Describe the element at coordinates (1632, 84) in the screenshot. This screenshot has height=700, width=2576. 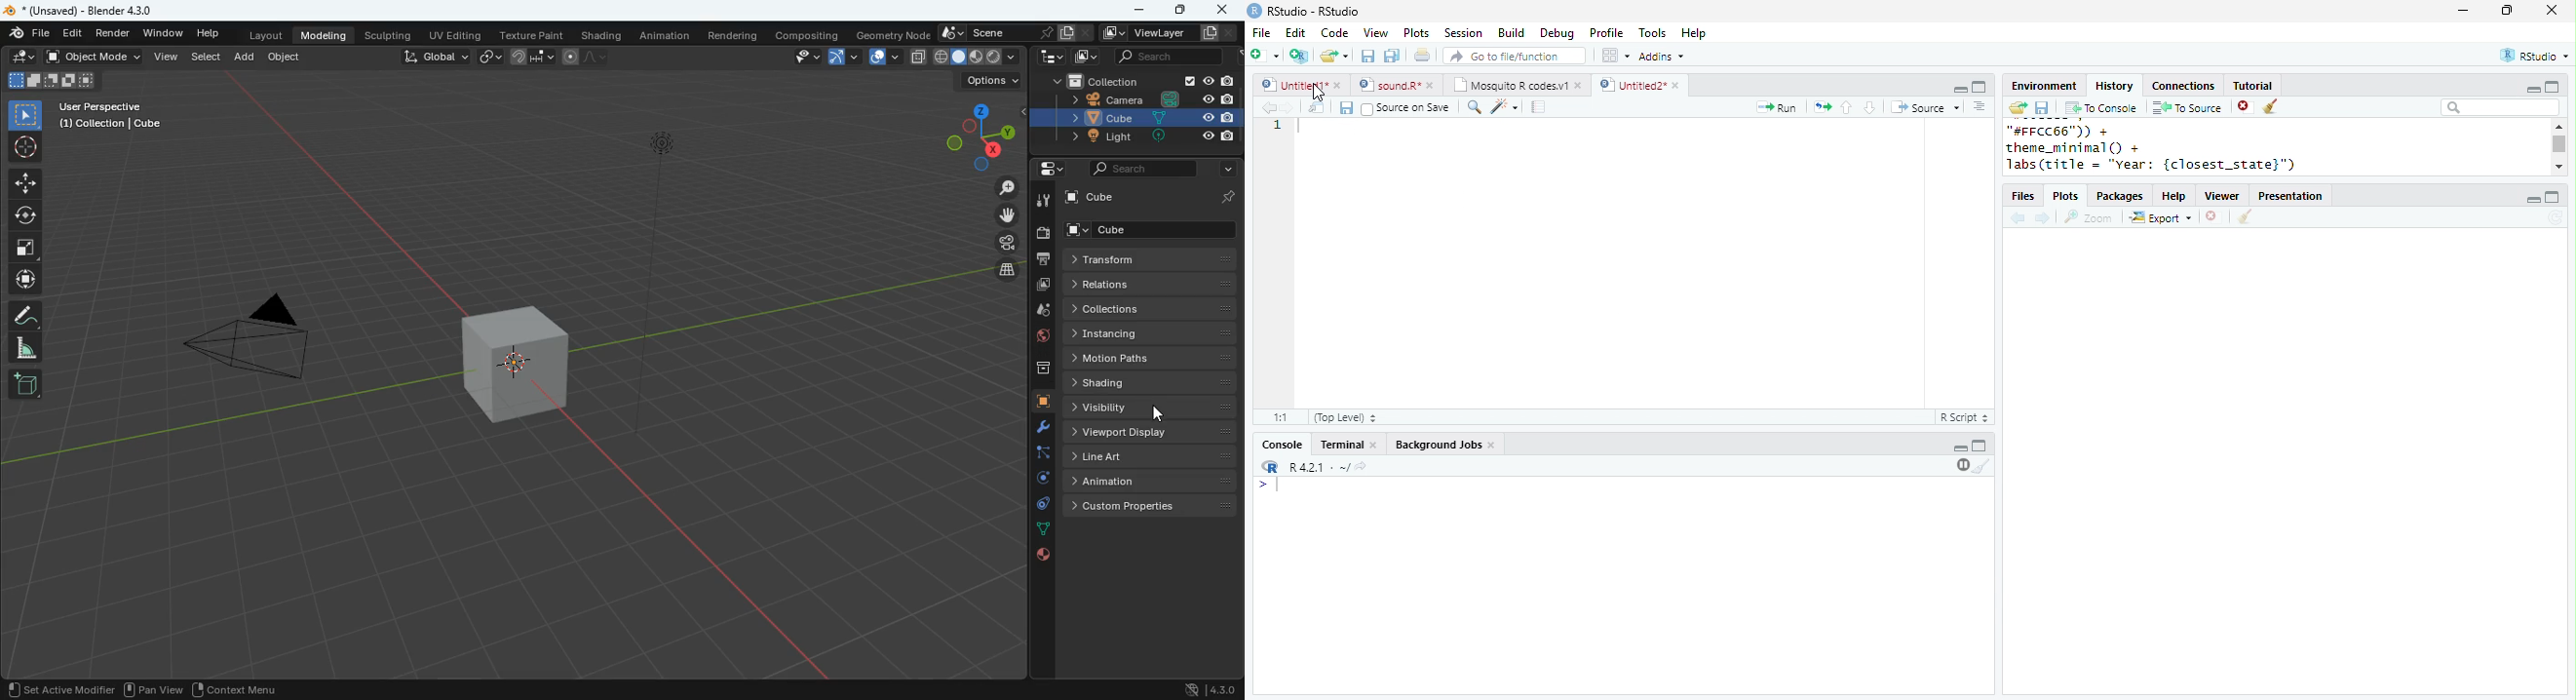
I see `Untitled 2` at that location.